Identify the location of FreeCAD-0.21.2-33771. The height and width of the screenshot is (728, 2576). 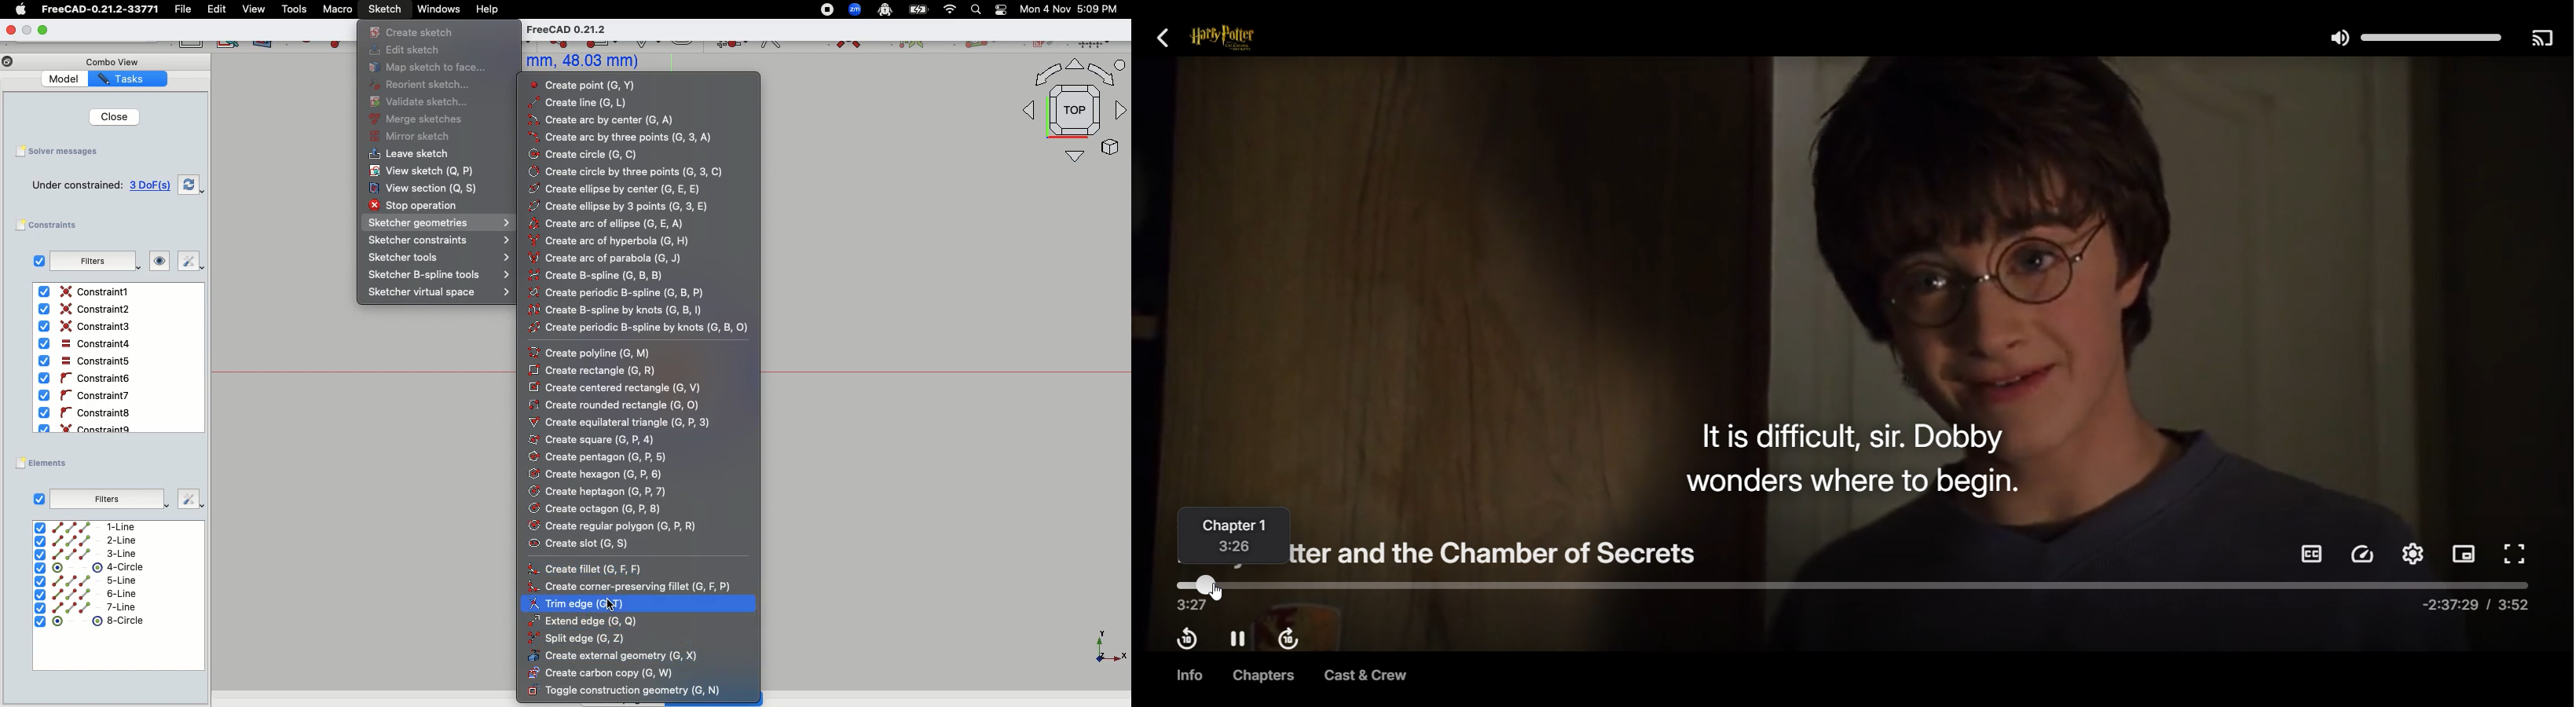
(100, 9).